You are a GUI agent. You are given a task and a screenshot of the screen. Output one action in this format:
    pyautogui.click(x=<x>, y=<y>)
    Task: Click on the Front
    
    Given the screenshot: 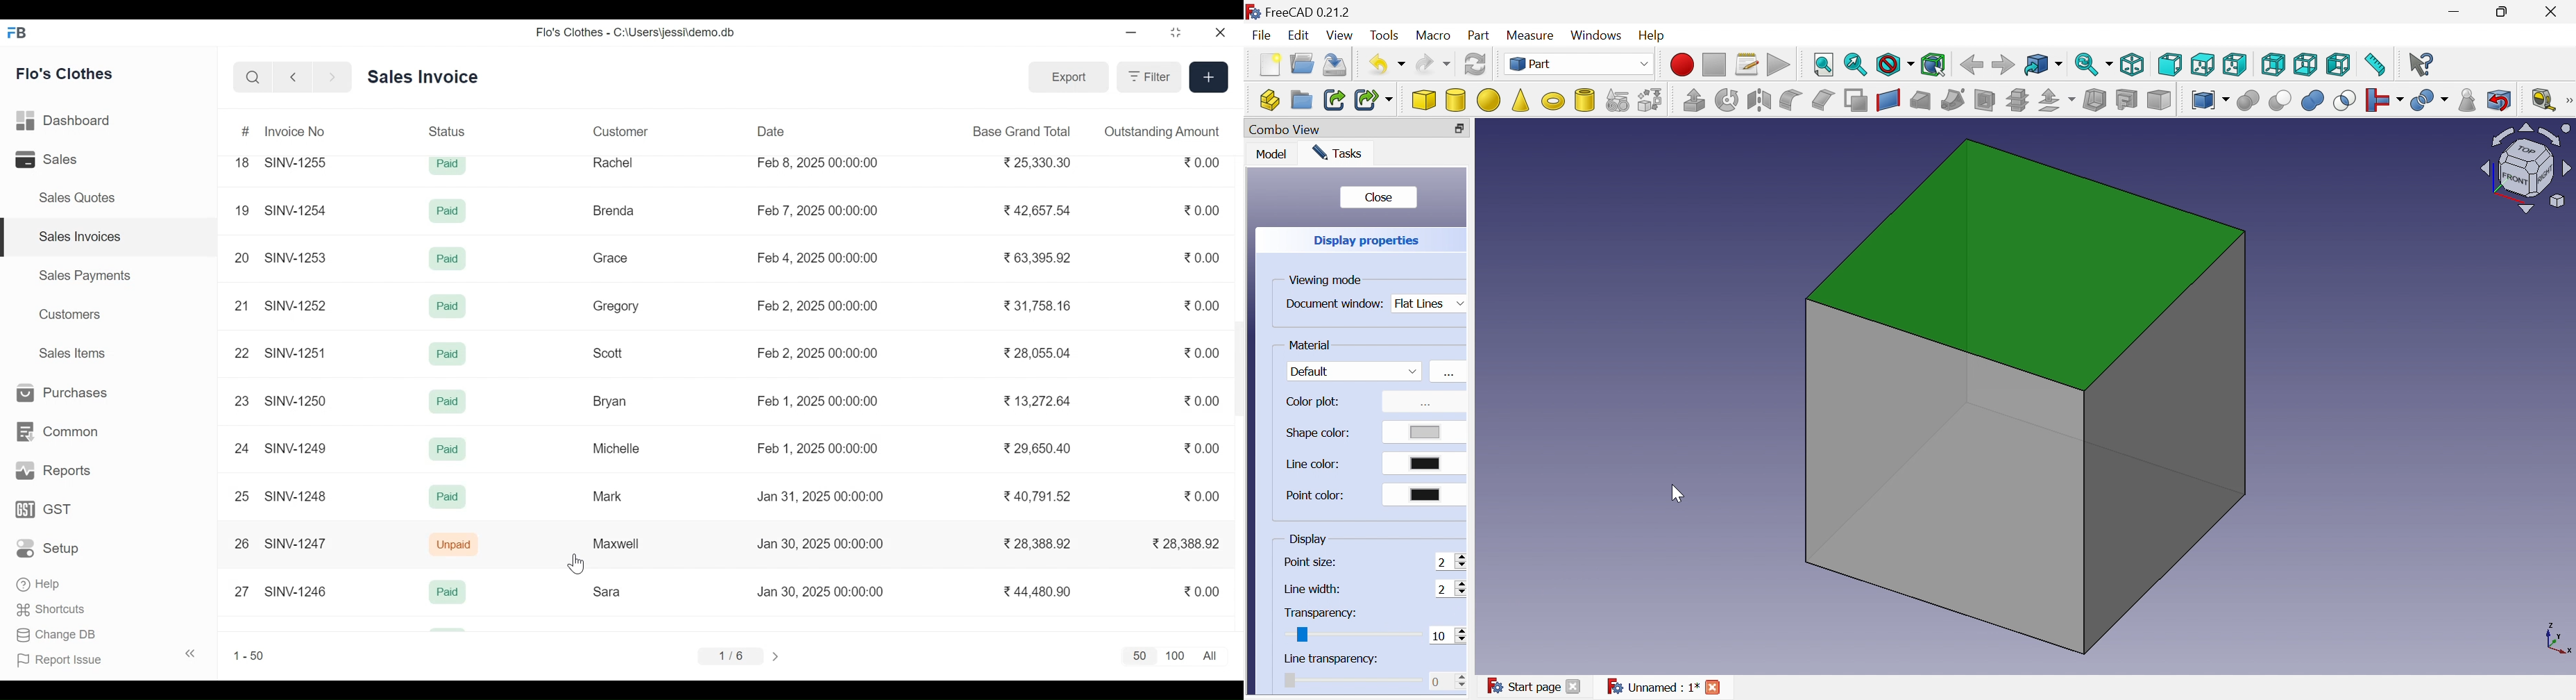 What is the action you would take?
    pyautogui.click(x=2170, y=66)
    